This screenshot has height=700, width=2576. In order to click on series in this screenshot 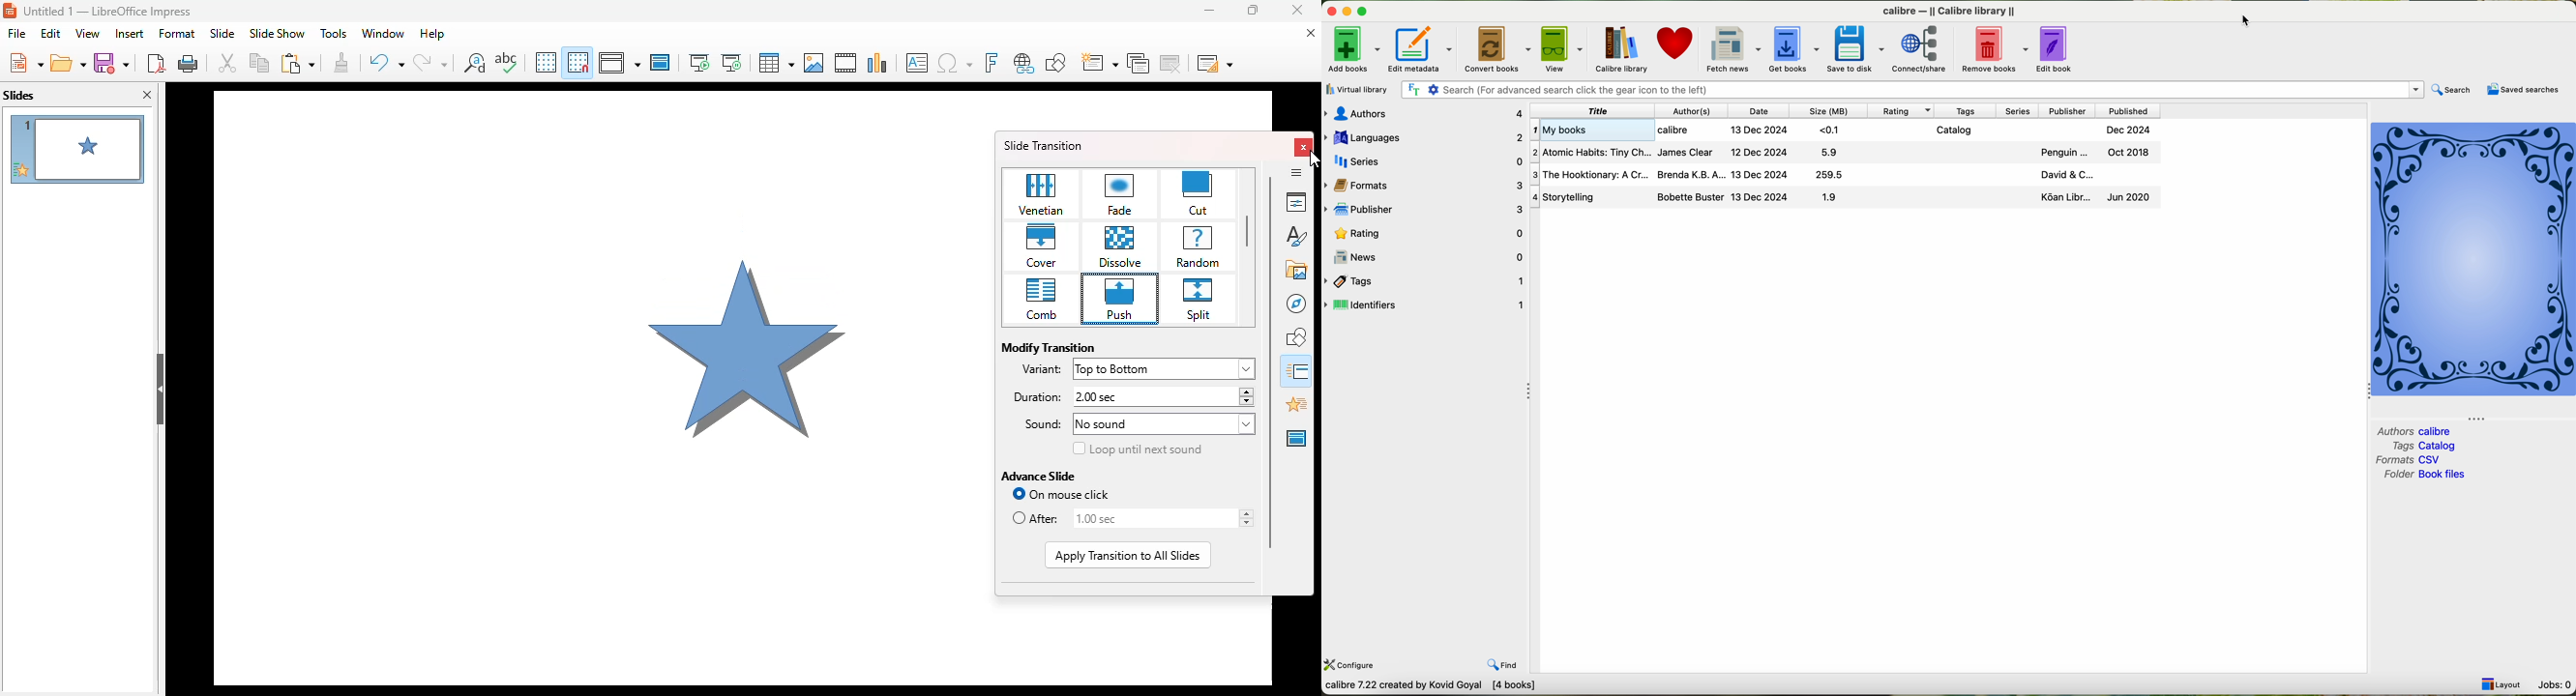, I will do `click(1425, 162)`.